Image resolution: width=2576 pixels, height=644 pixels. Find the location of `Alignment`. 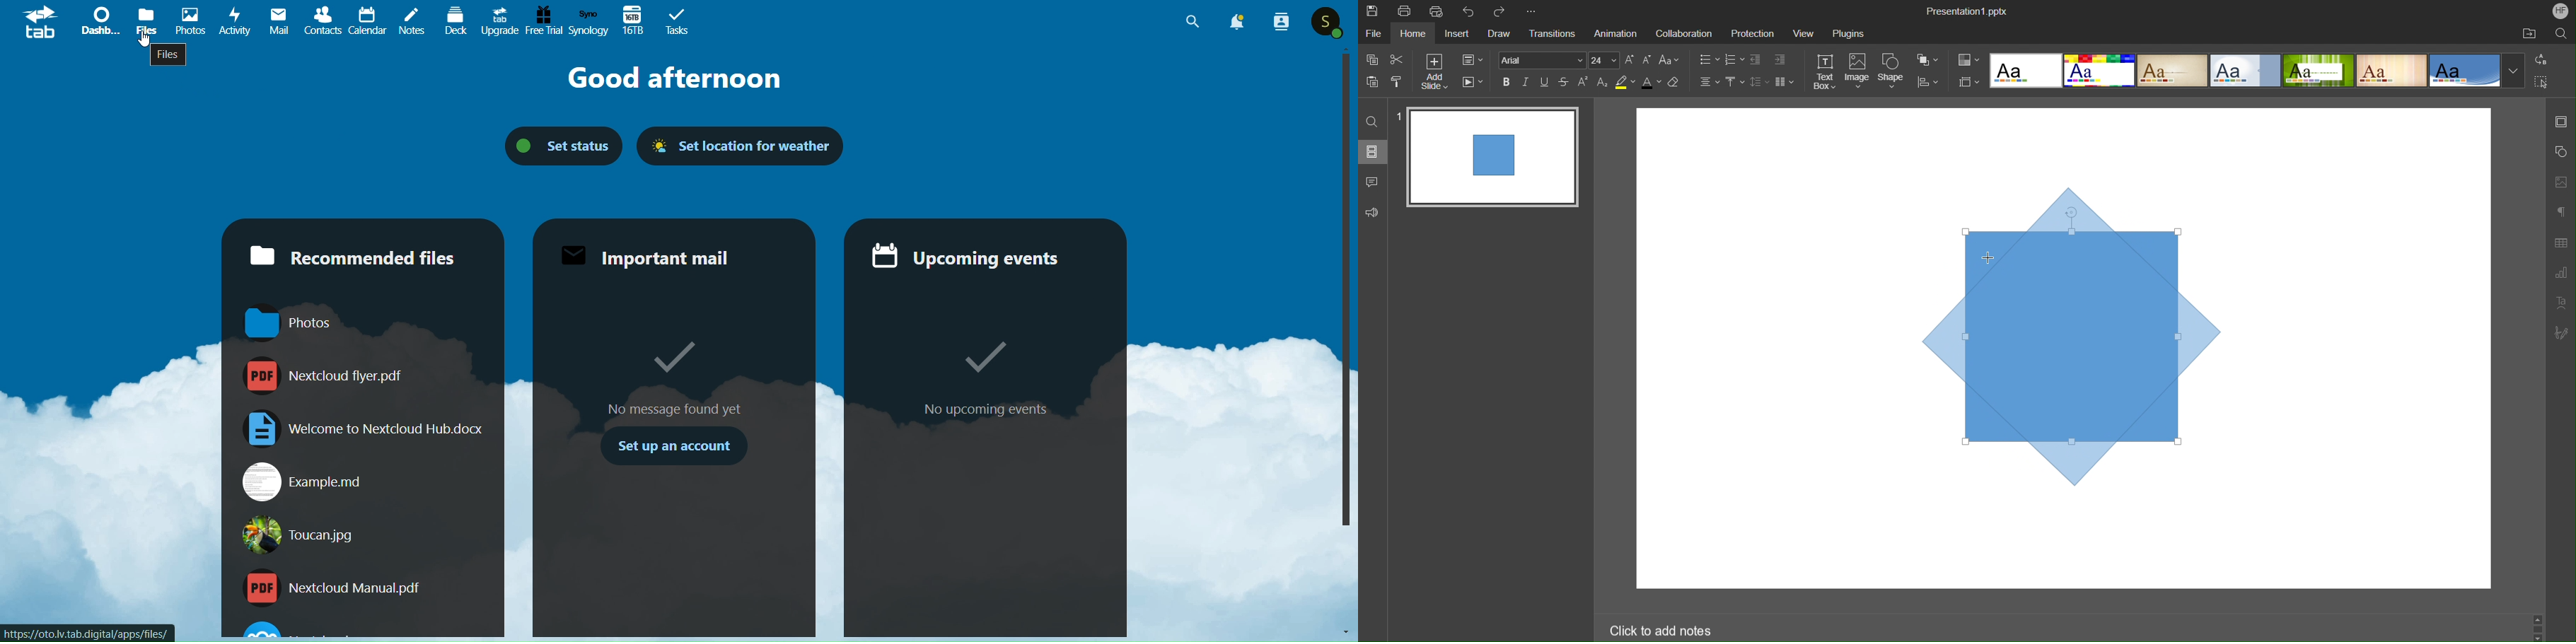

Alignment is located at coordinates (1709, 81).